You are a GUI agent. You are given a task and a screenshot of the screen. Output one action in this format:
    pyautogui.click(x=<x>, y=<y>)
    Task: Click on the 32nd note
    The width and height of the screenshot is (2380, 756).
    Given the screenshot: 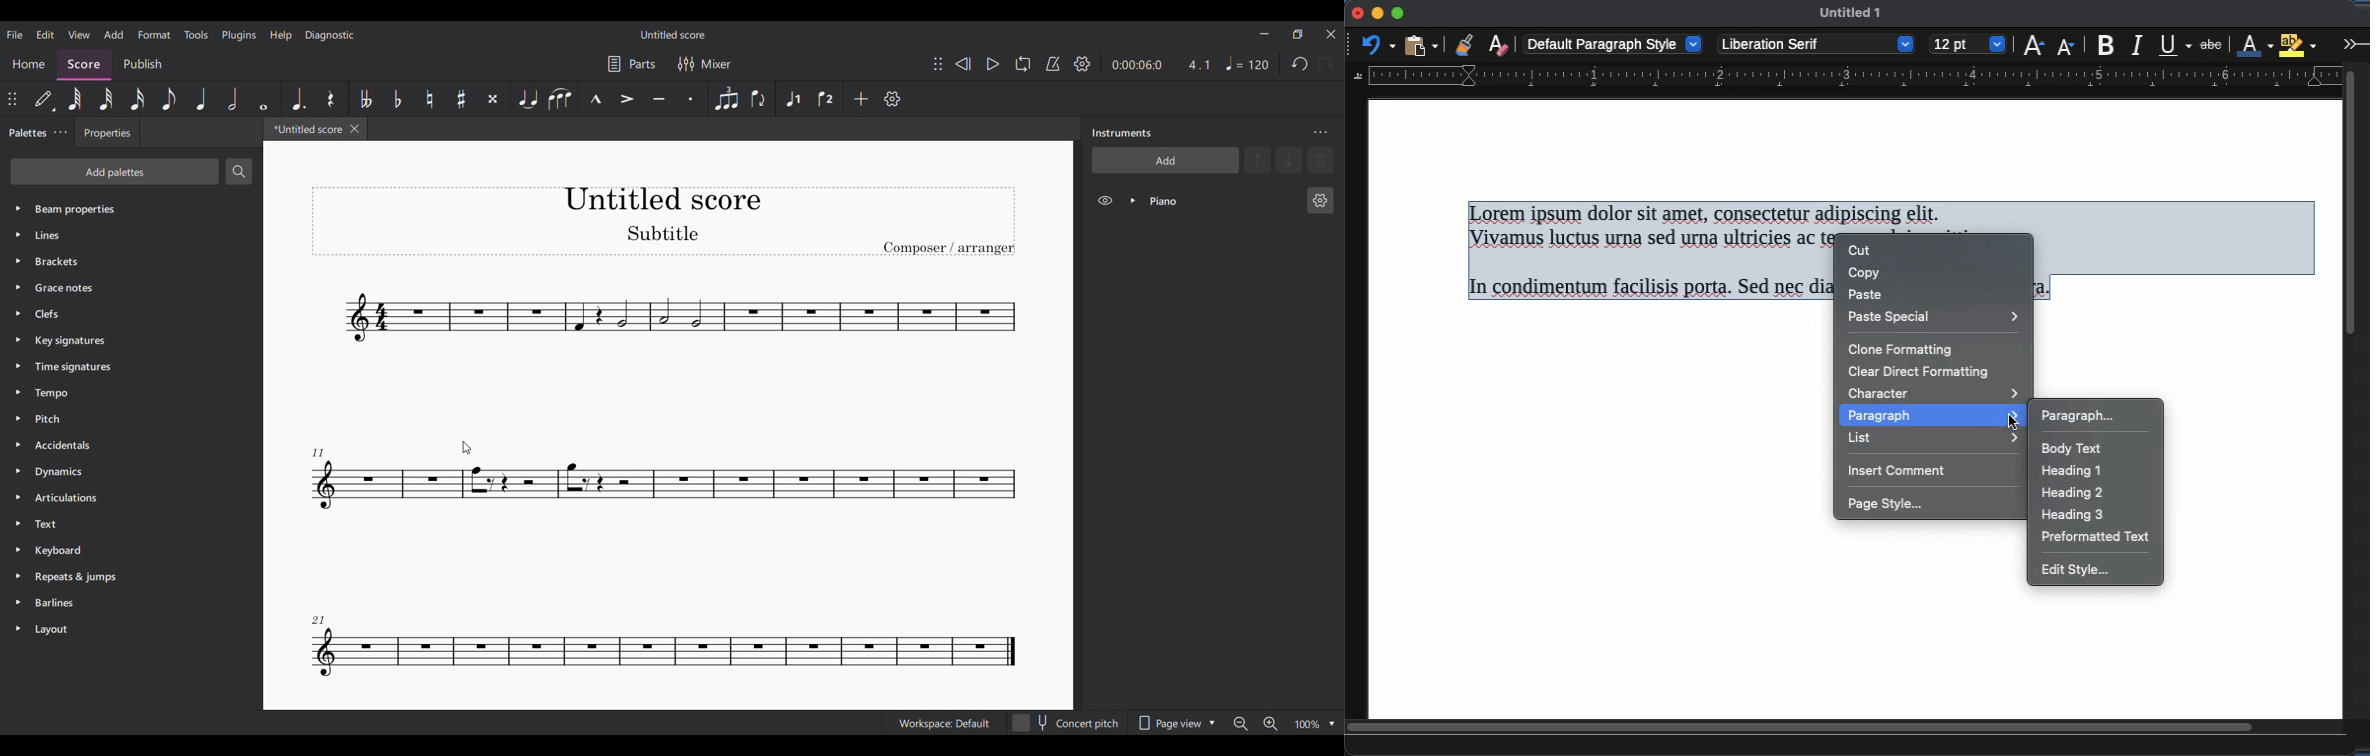 What is the action you would take?
    pyautogui.click(x=106, y=99)
    